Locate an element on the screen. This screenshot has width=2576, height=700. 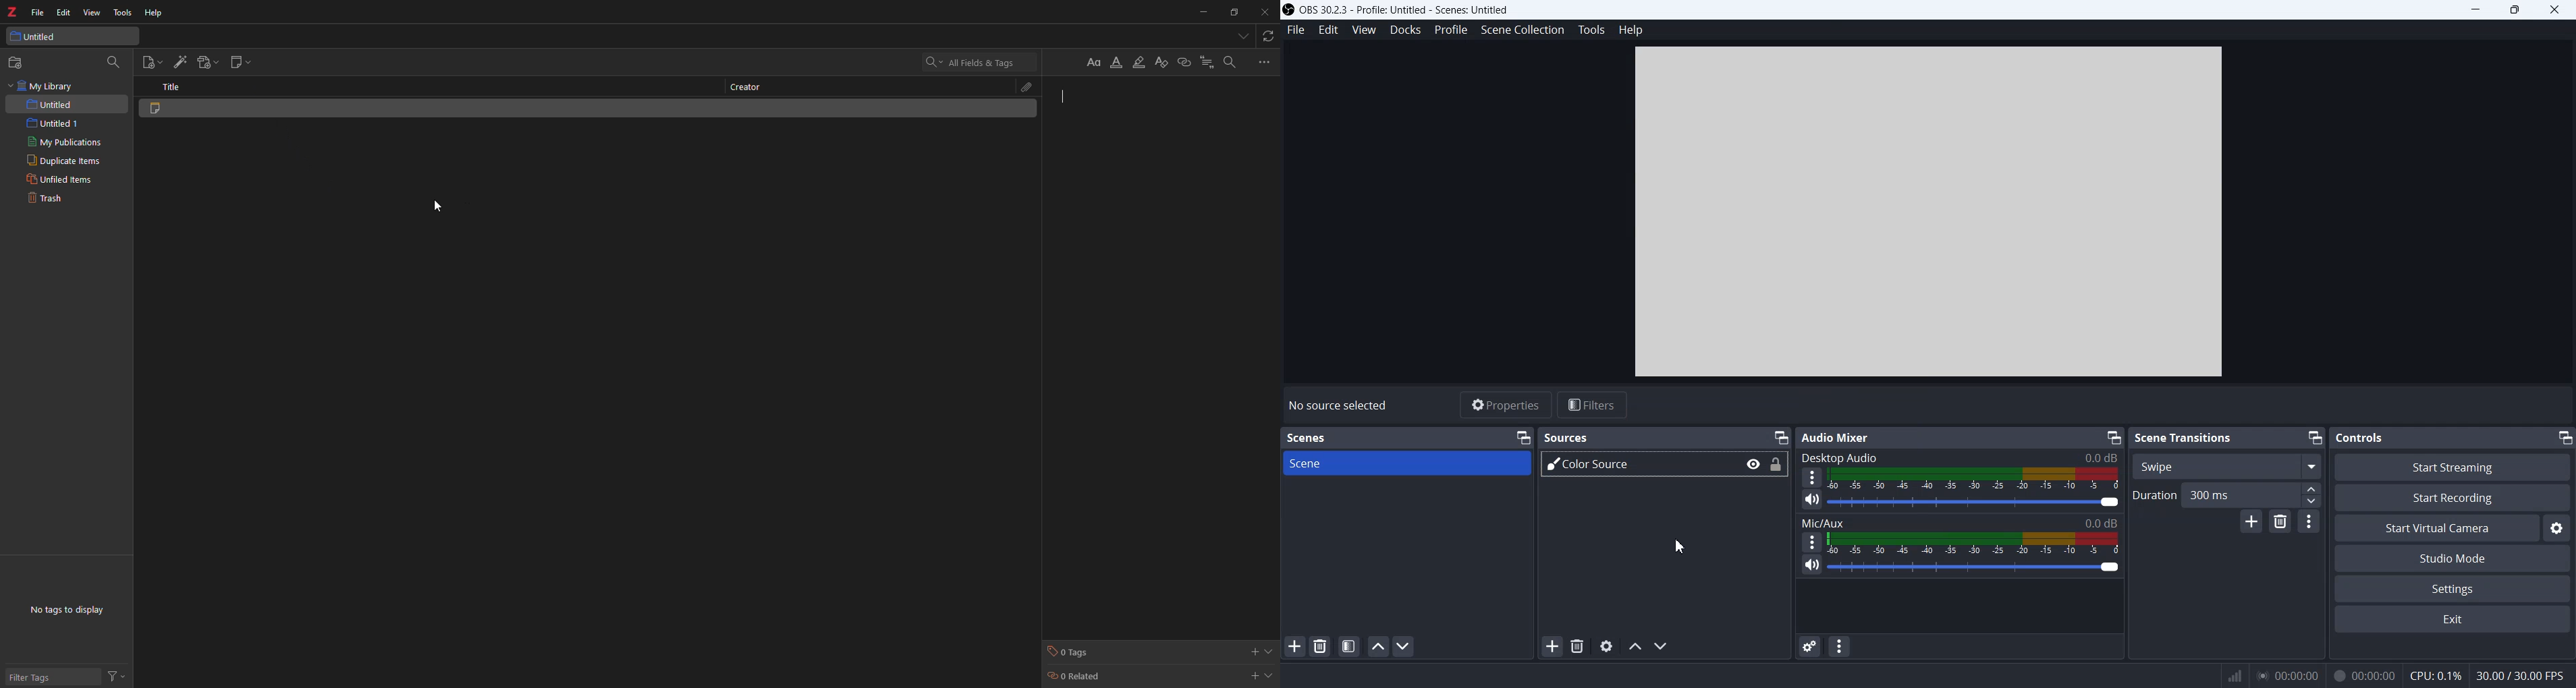
Minimize is located at coordinates (1780, 435).